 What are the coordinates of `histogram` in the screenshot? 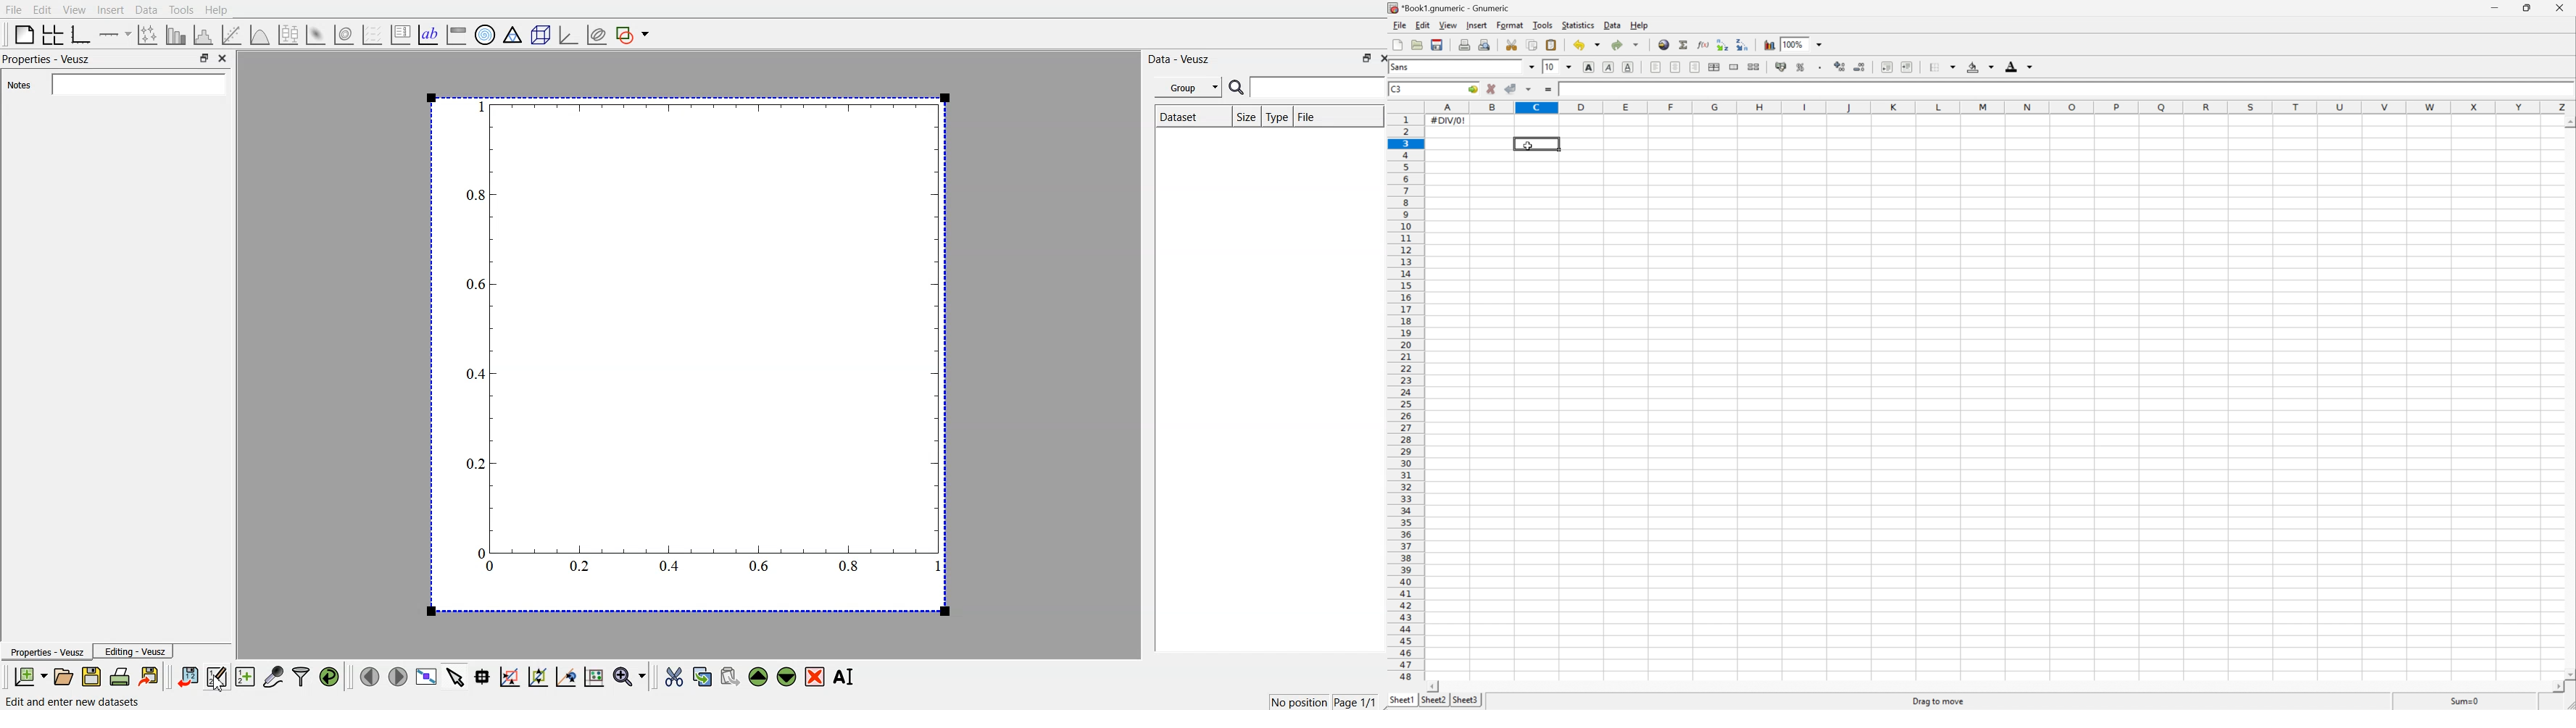 It's located at (204, 33).